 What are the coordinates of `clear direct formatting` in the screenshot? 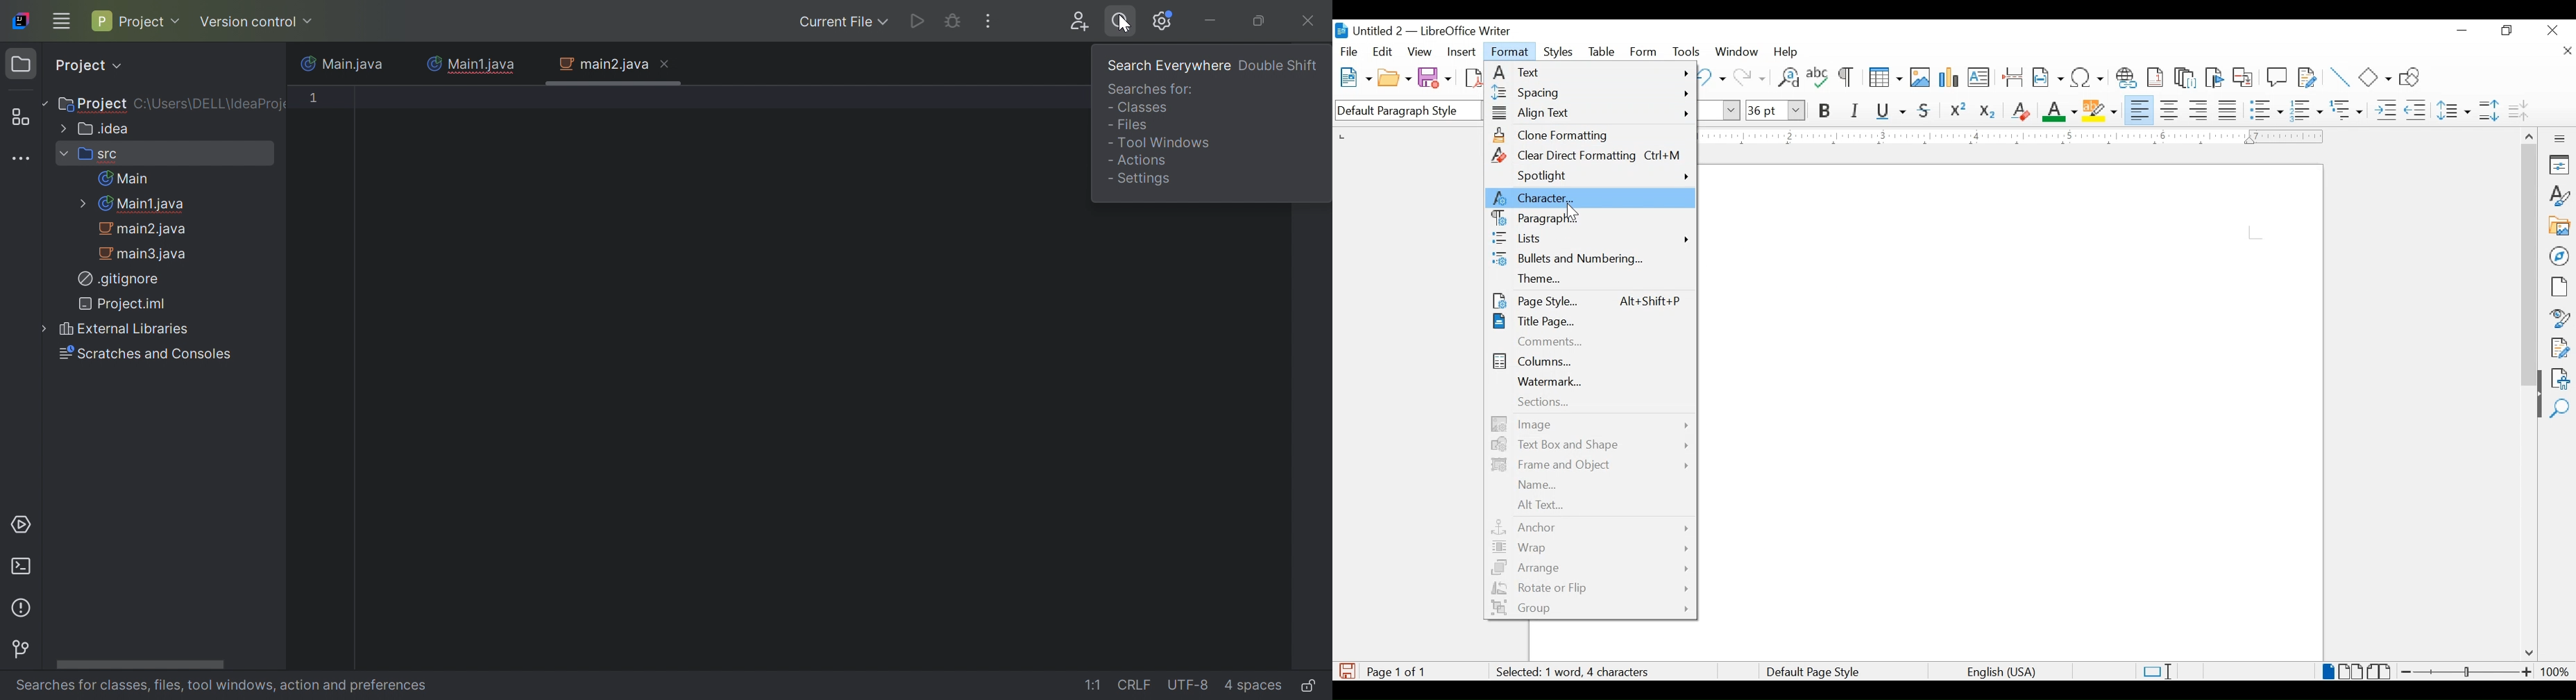 It's located at (2020, 111).